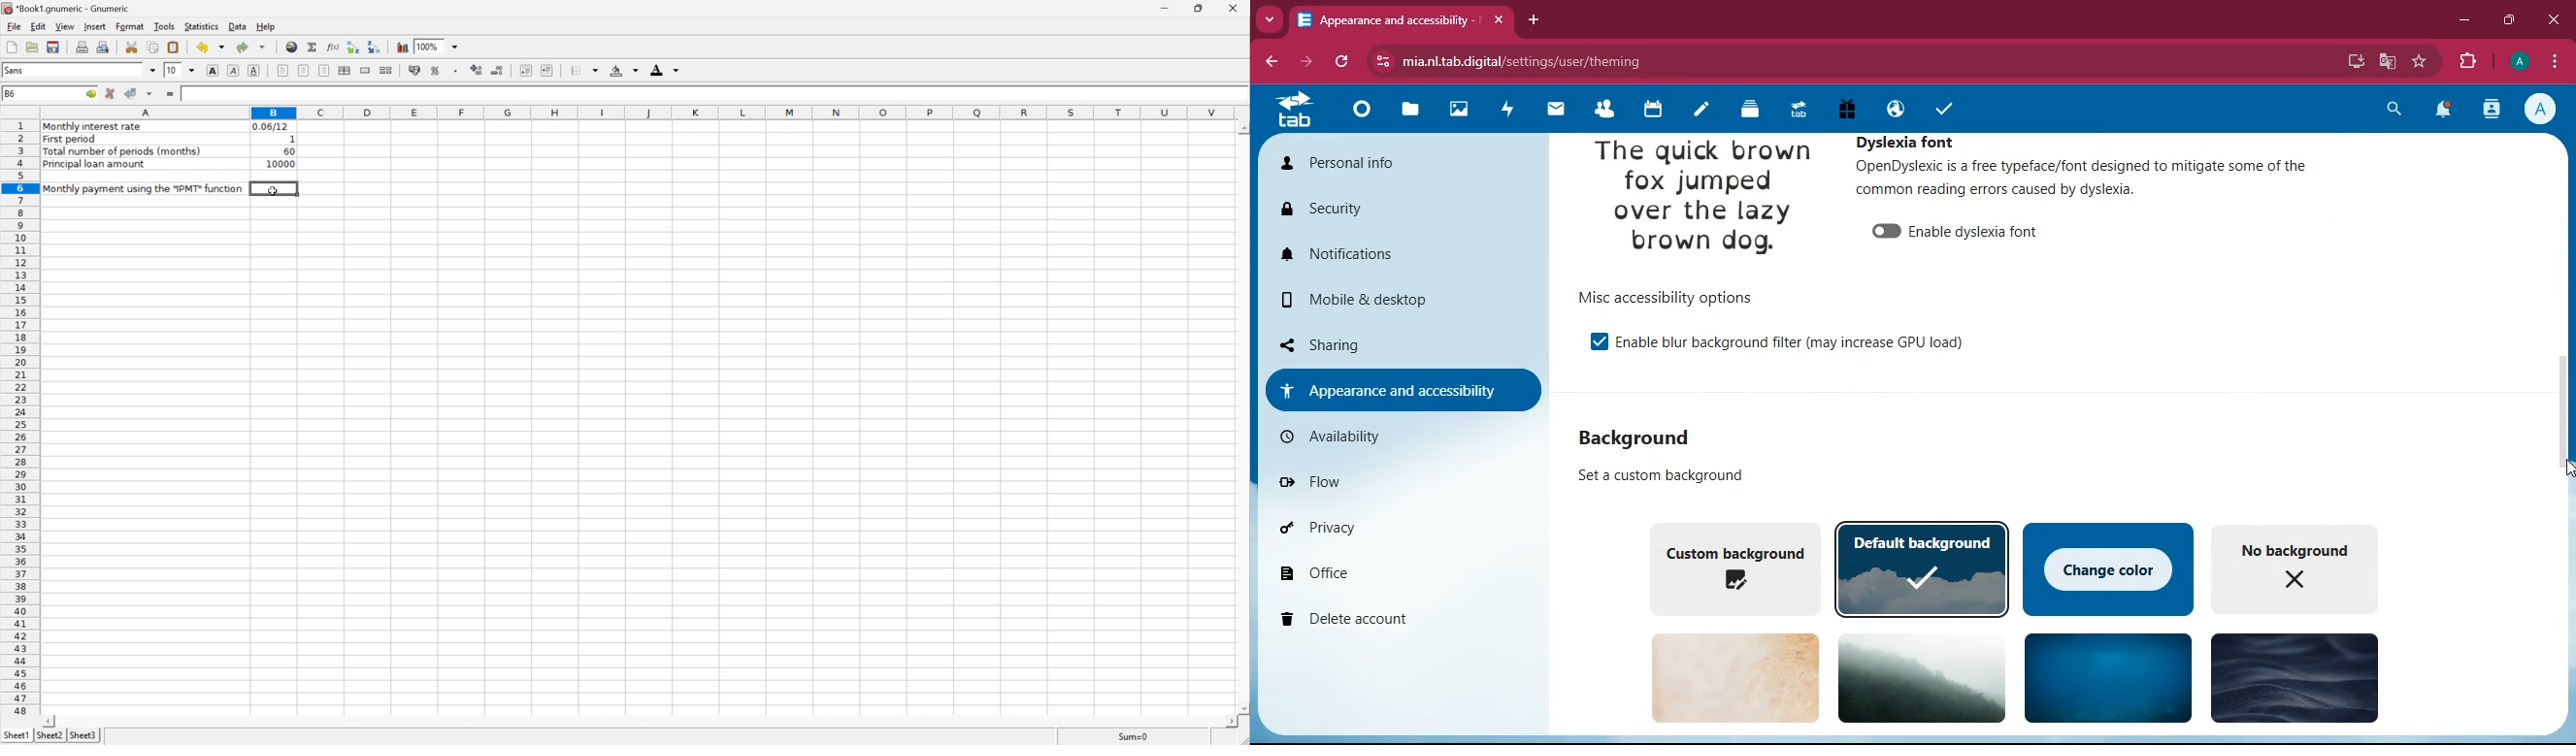 Image resolution: width=2576 pixels, height=756 pixels. I want to click on Create a new workbook, so click(10, 47).